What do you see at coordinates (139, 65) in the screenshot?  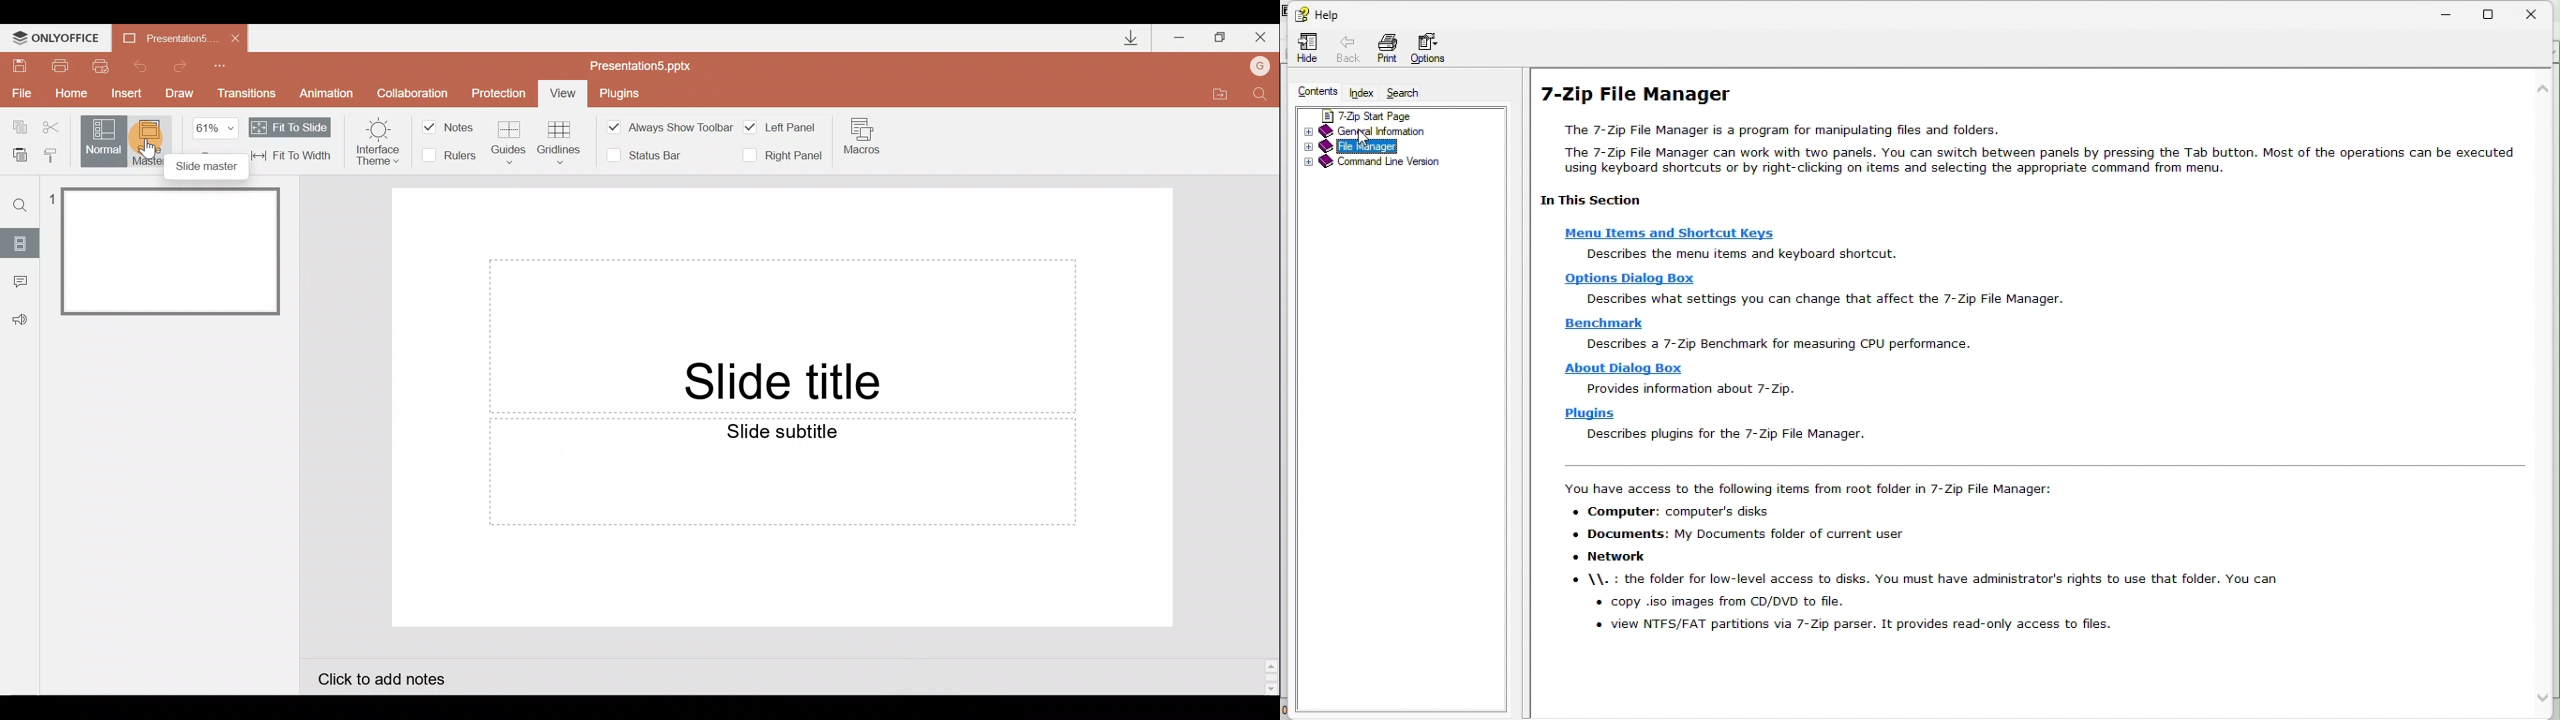 I see `Undo` at bounding box center [139, 65].